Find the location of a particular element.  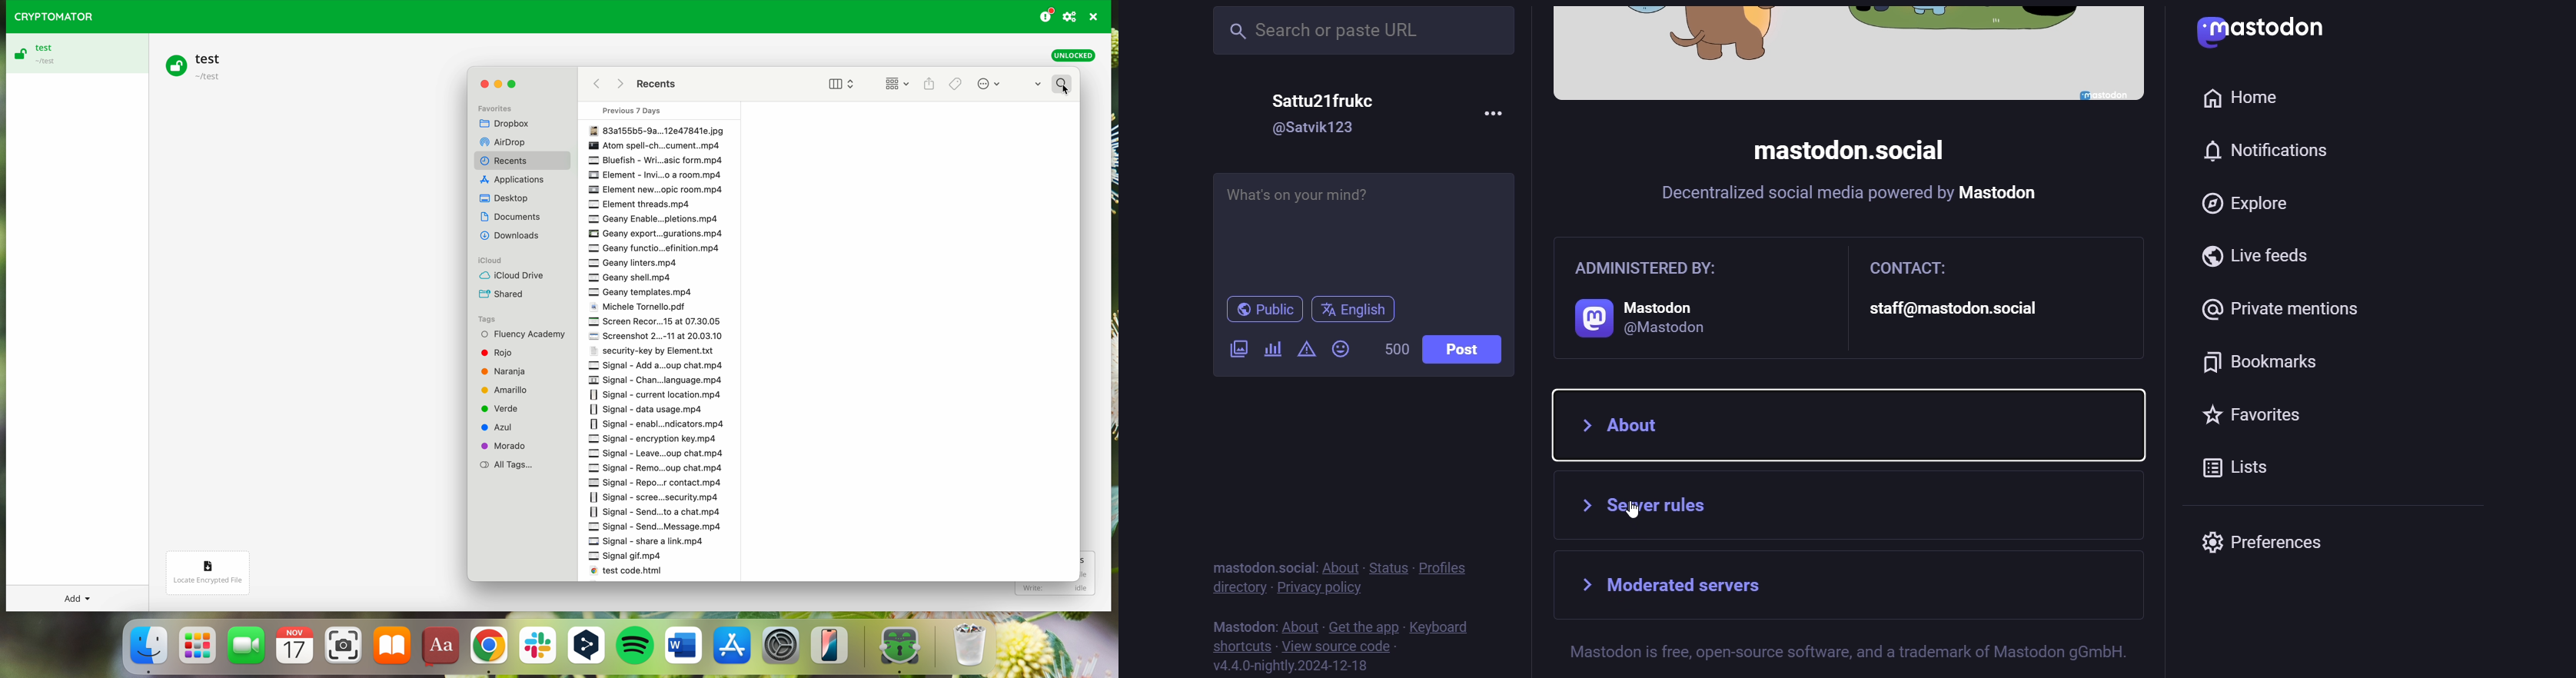

Dekstop is located at coordinates (507, 198).